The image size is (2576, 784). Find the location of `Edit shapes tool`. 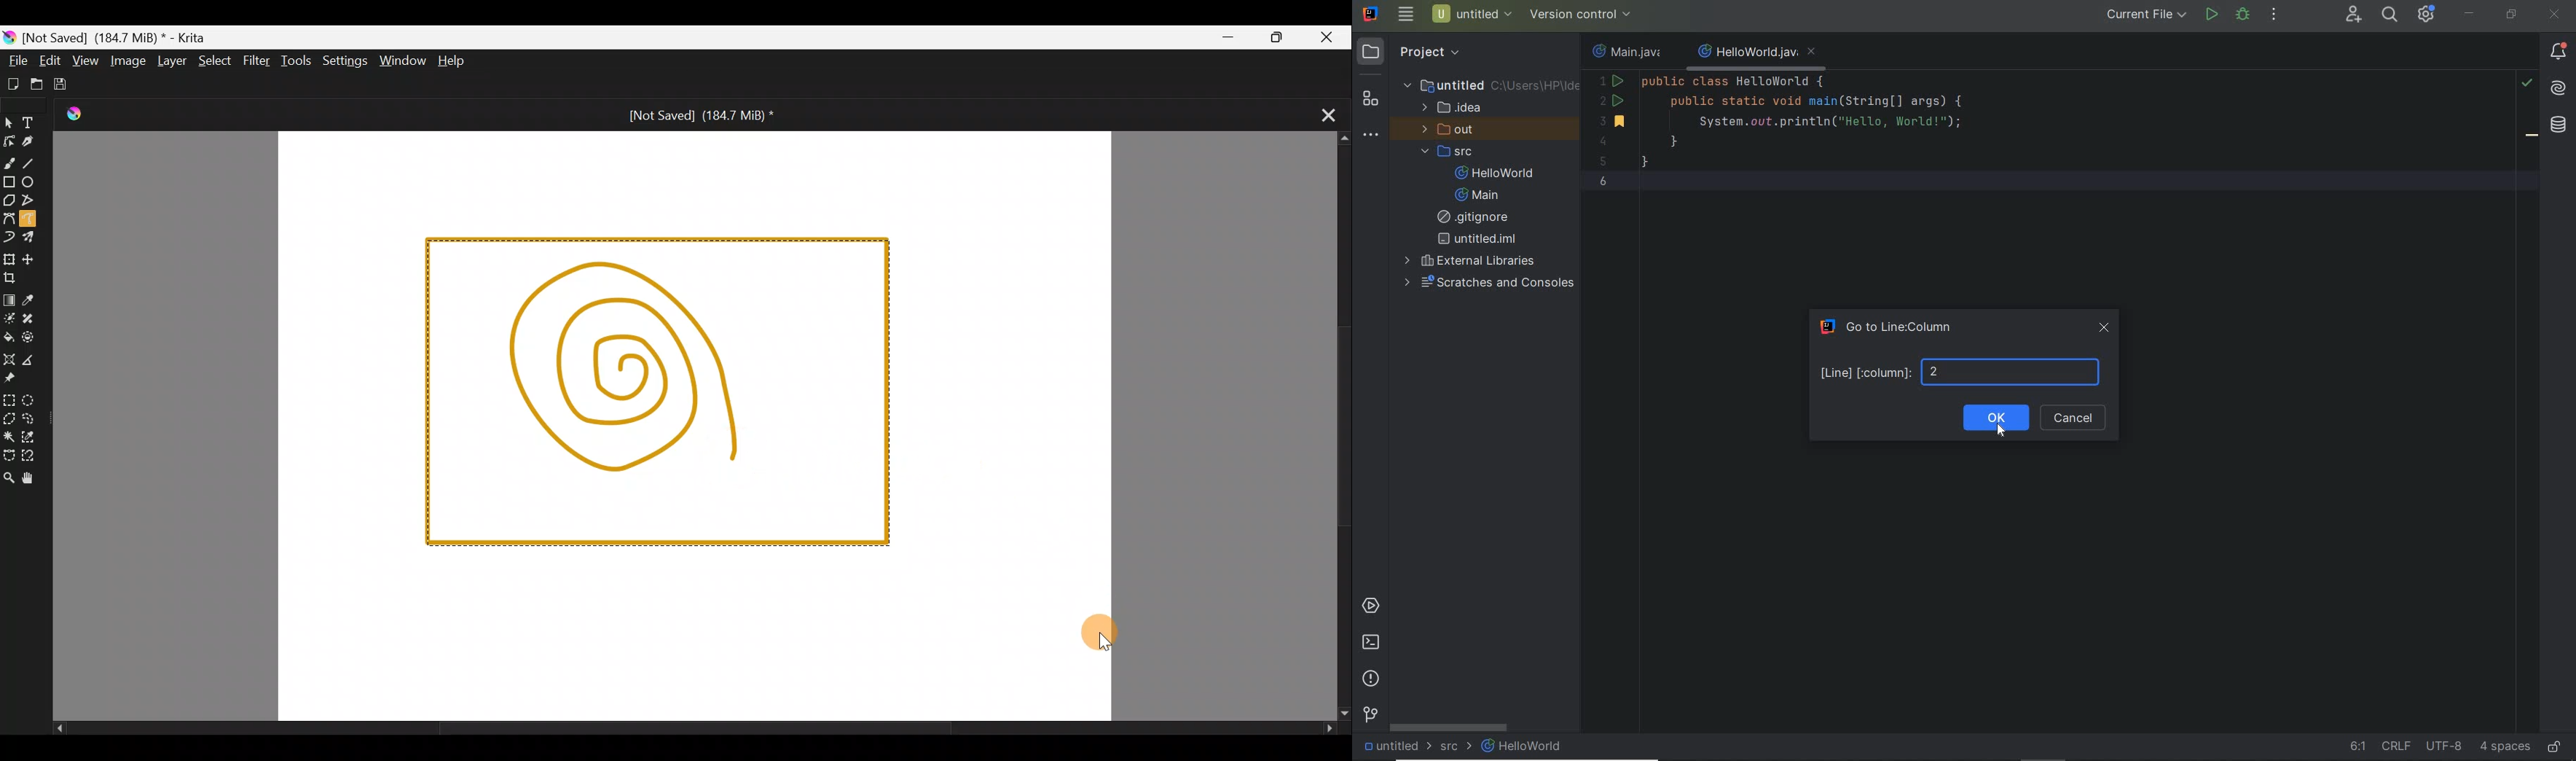

Edit shapes tool is located at coordinates (8, 142).